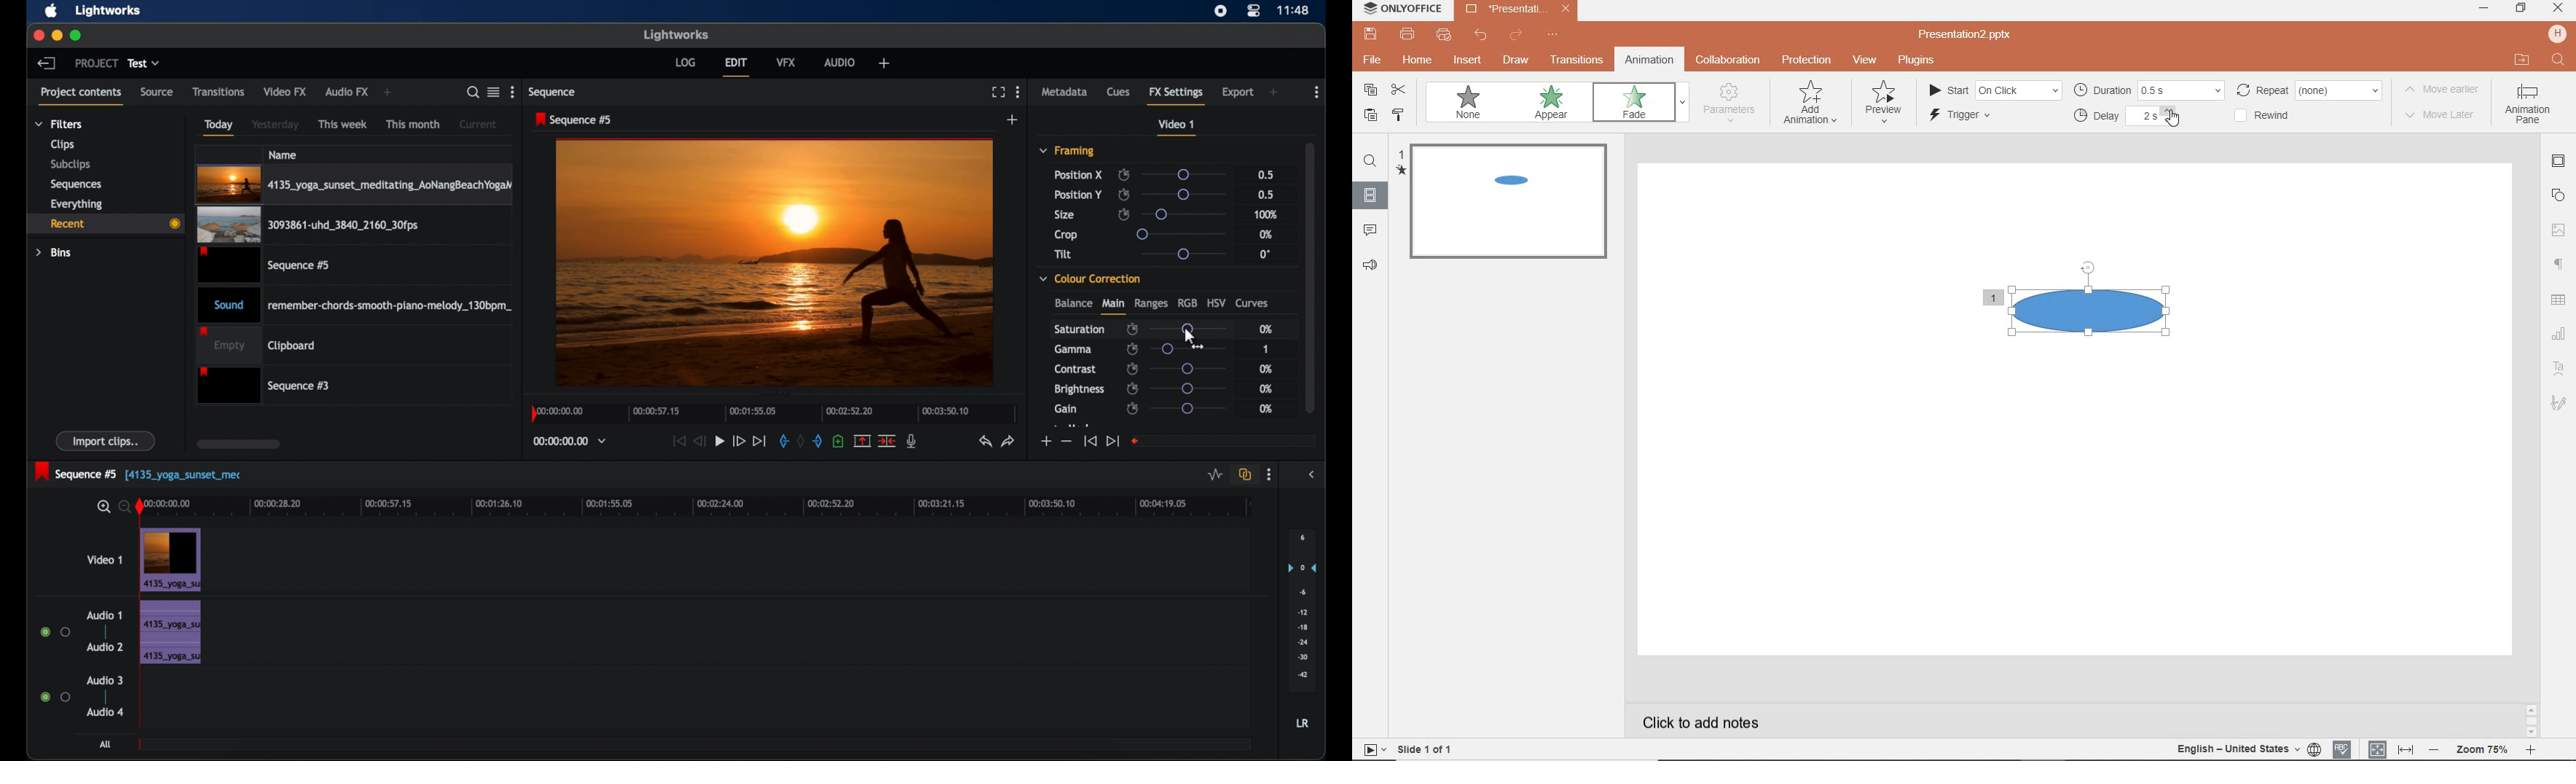 This screenshot has height=784, width=2576. Describe the element at coordinates (1313, 475) in the screenshot. I see `sidebar` at that location.